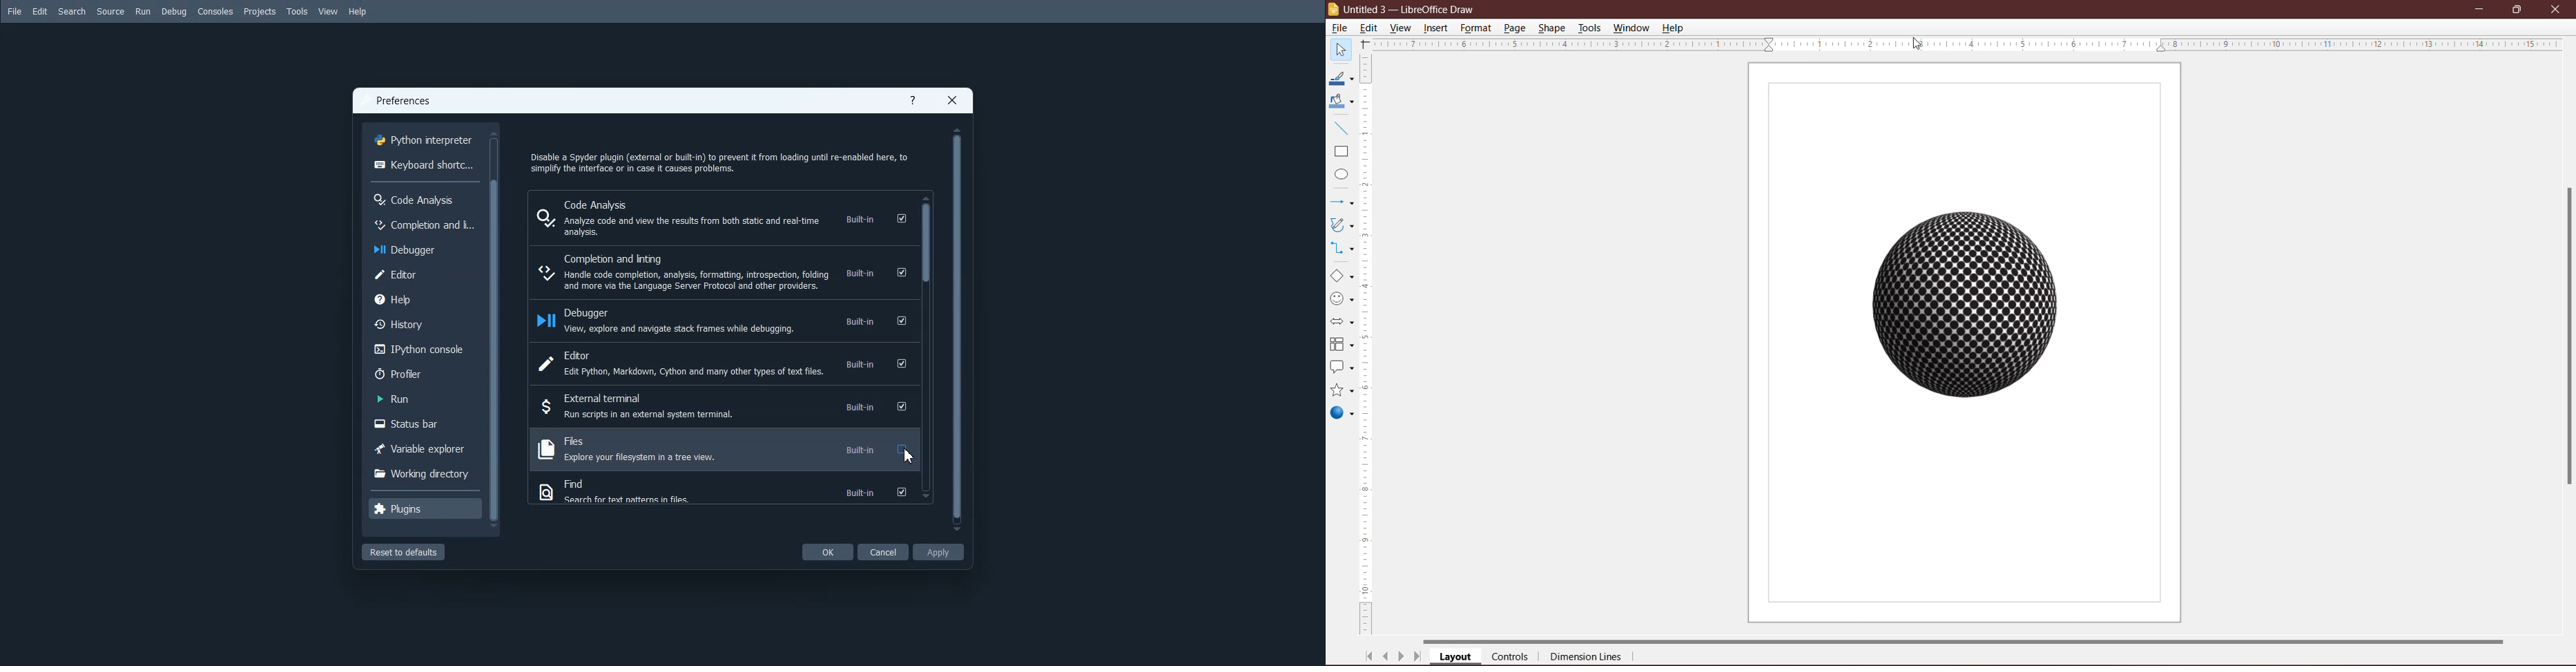  What do you see at coordinates (423, 298) in the screenshot?
I see `Help` at bounding box center [423, 298].